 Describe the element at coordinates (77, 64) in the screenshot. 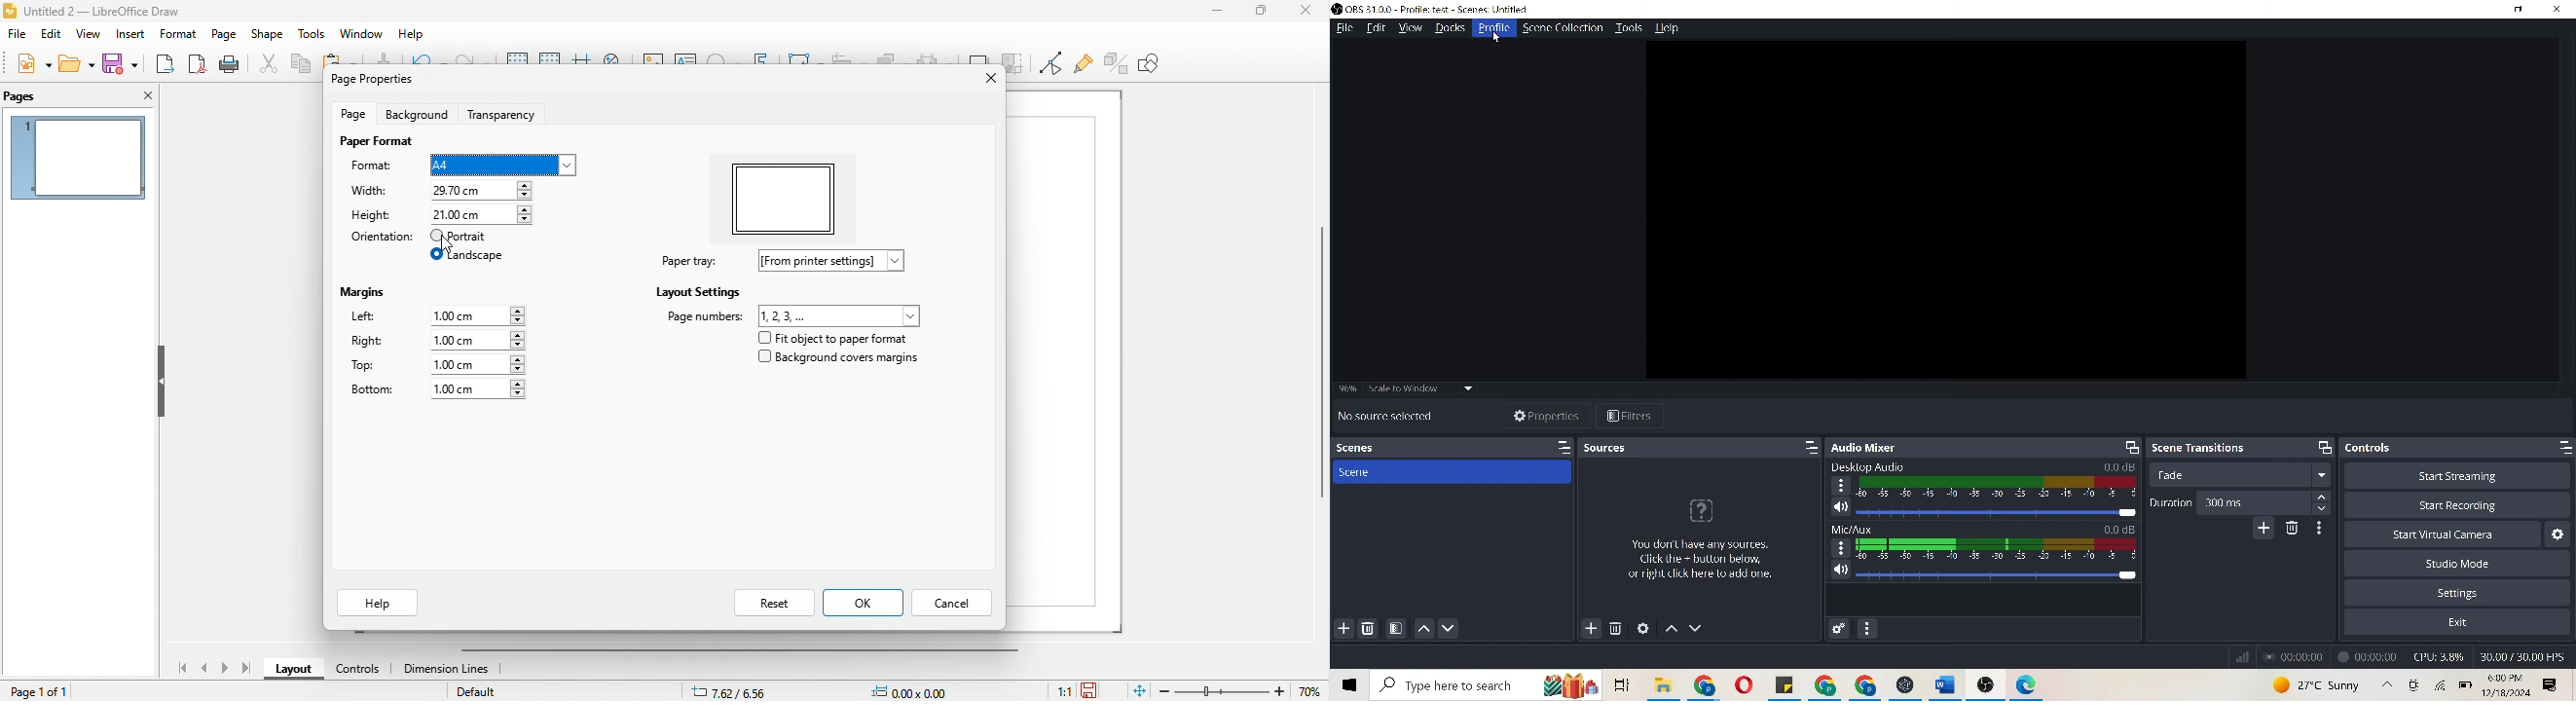

I see `open` at that location.